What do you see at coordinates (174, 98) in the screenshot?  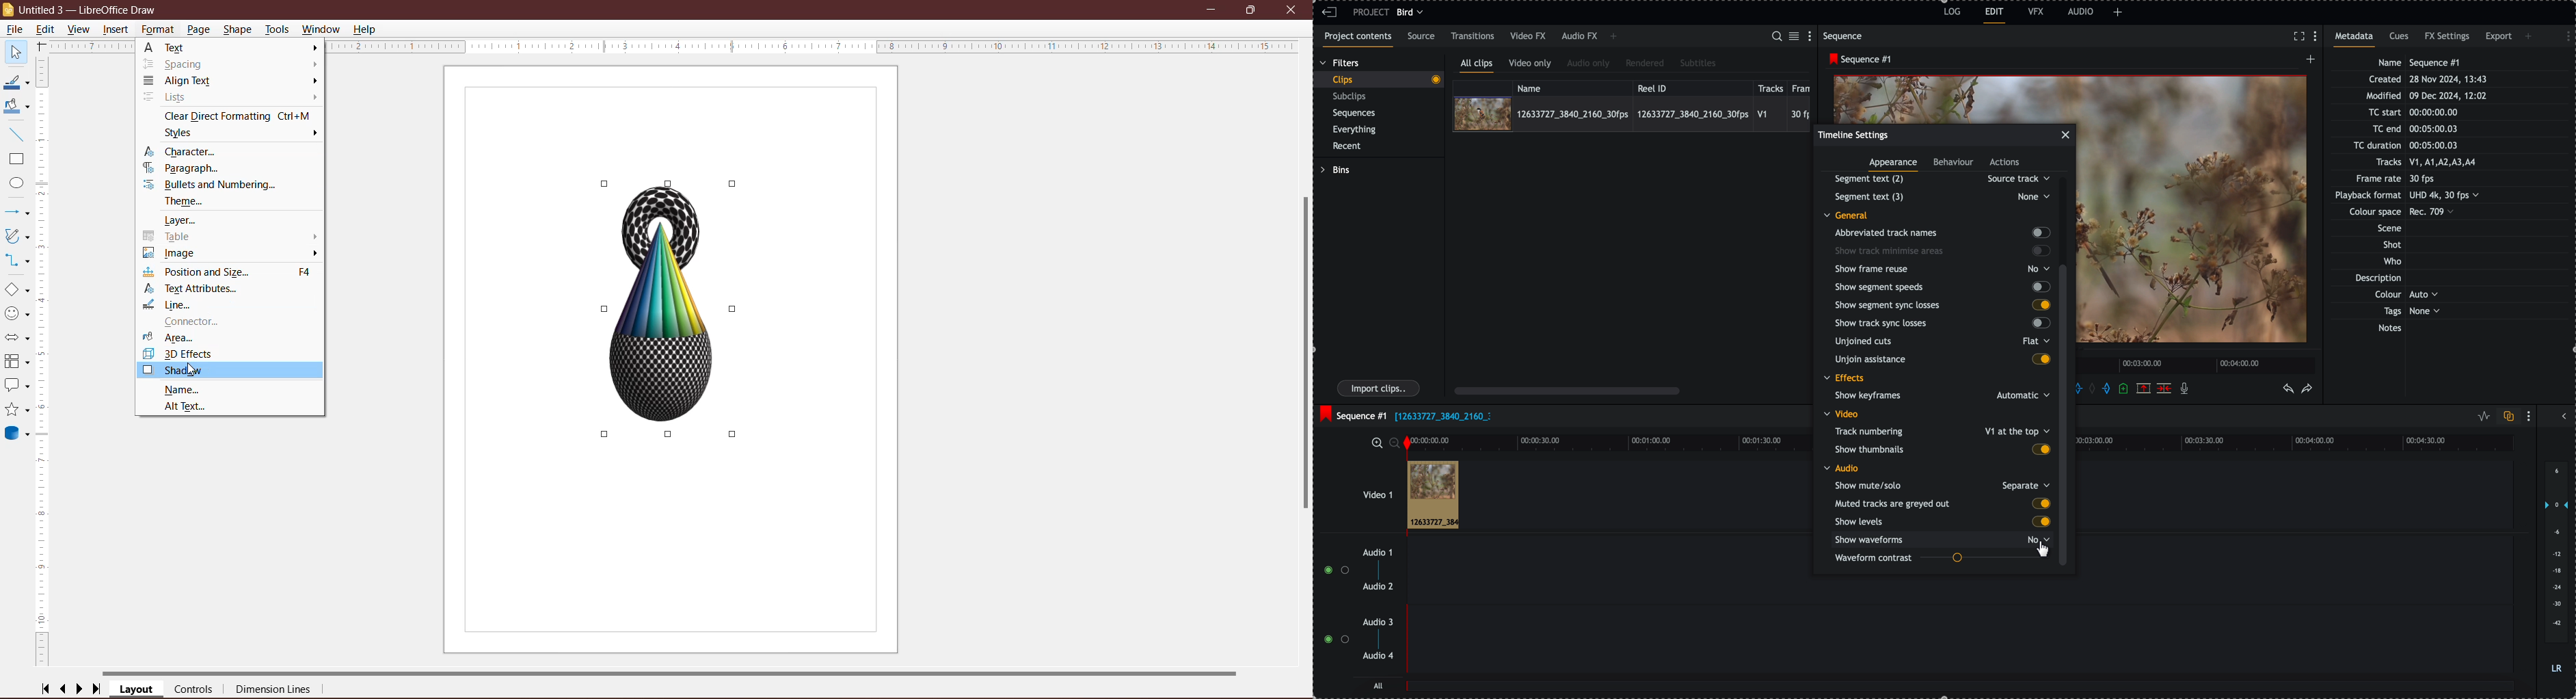 I see `Lists` at bounding box center [174, 98].